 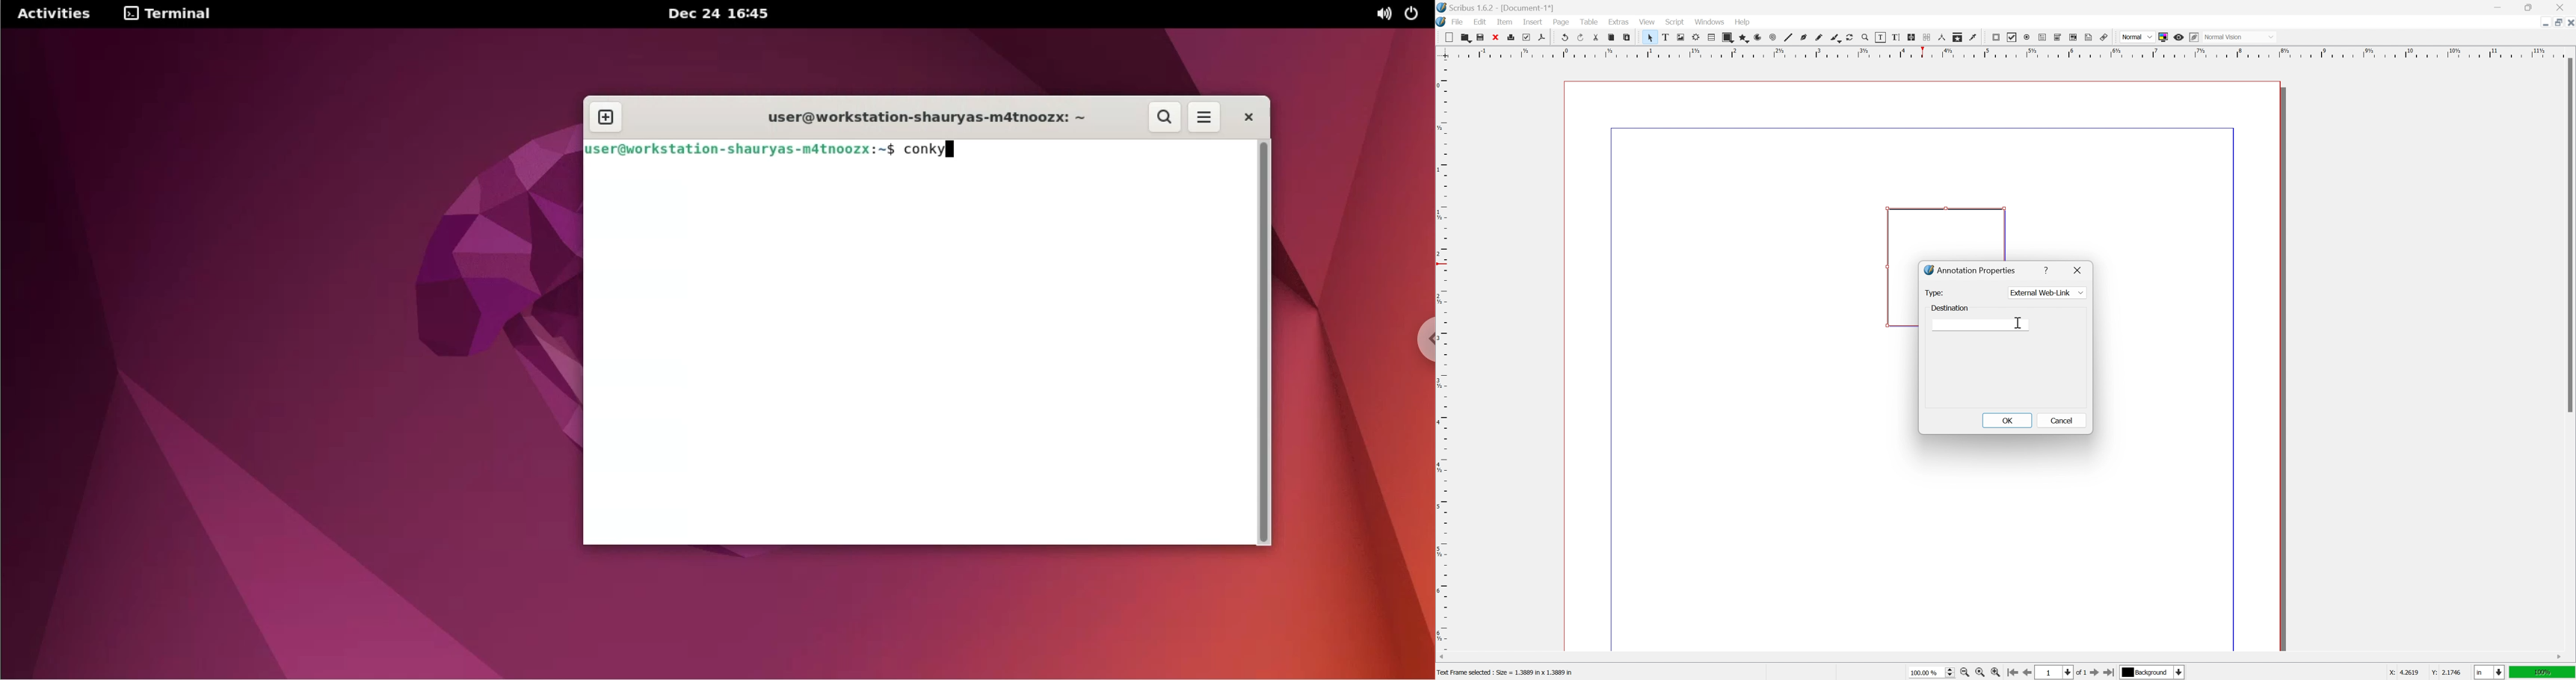 What do you see at coordinates (2027, 37) in the screenshot?
I see `pdf radio button` at bounding box center [2027, 37].